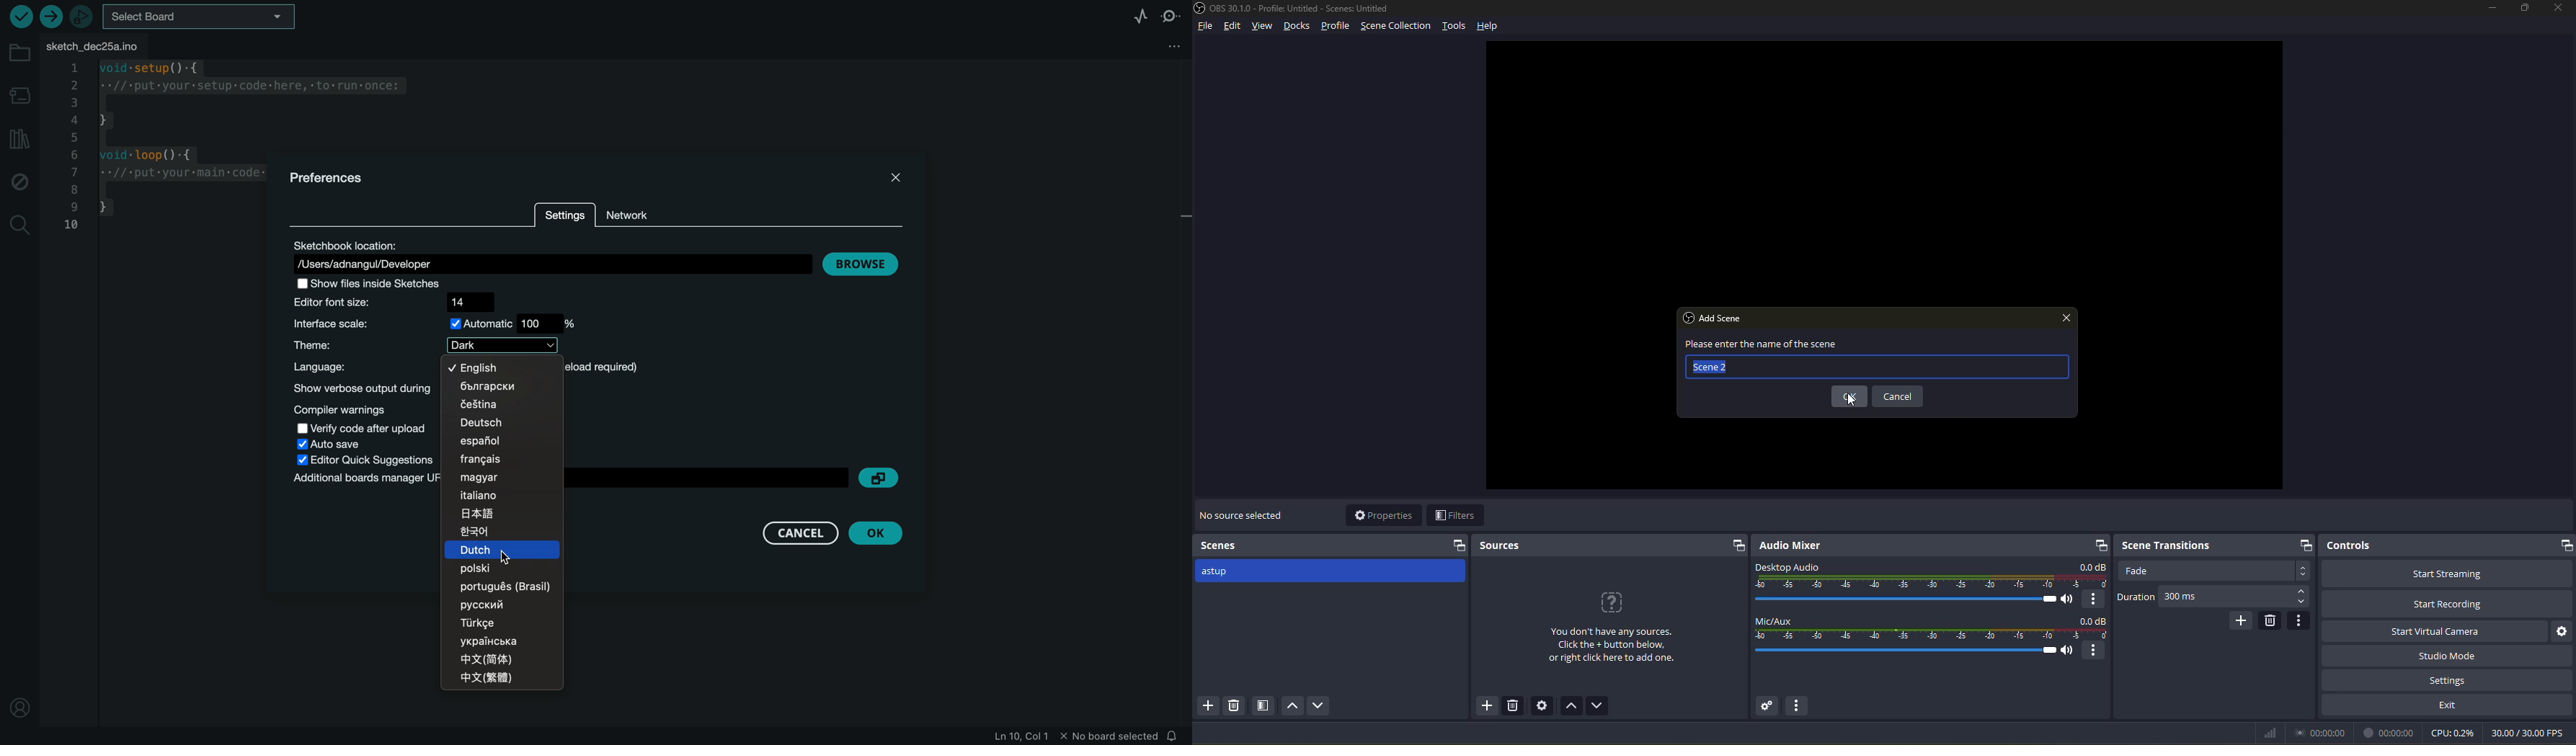  Describe the element at coordinates (1542, 705) in the screenshot. I see `open source properties` at that location.